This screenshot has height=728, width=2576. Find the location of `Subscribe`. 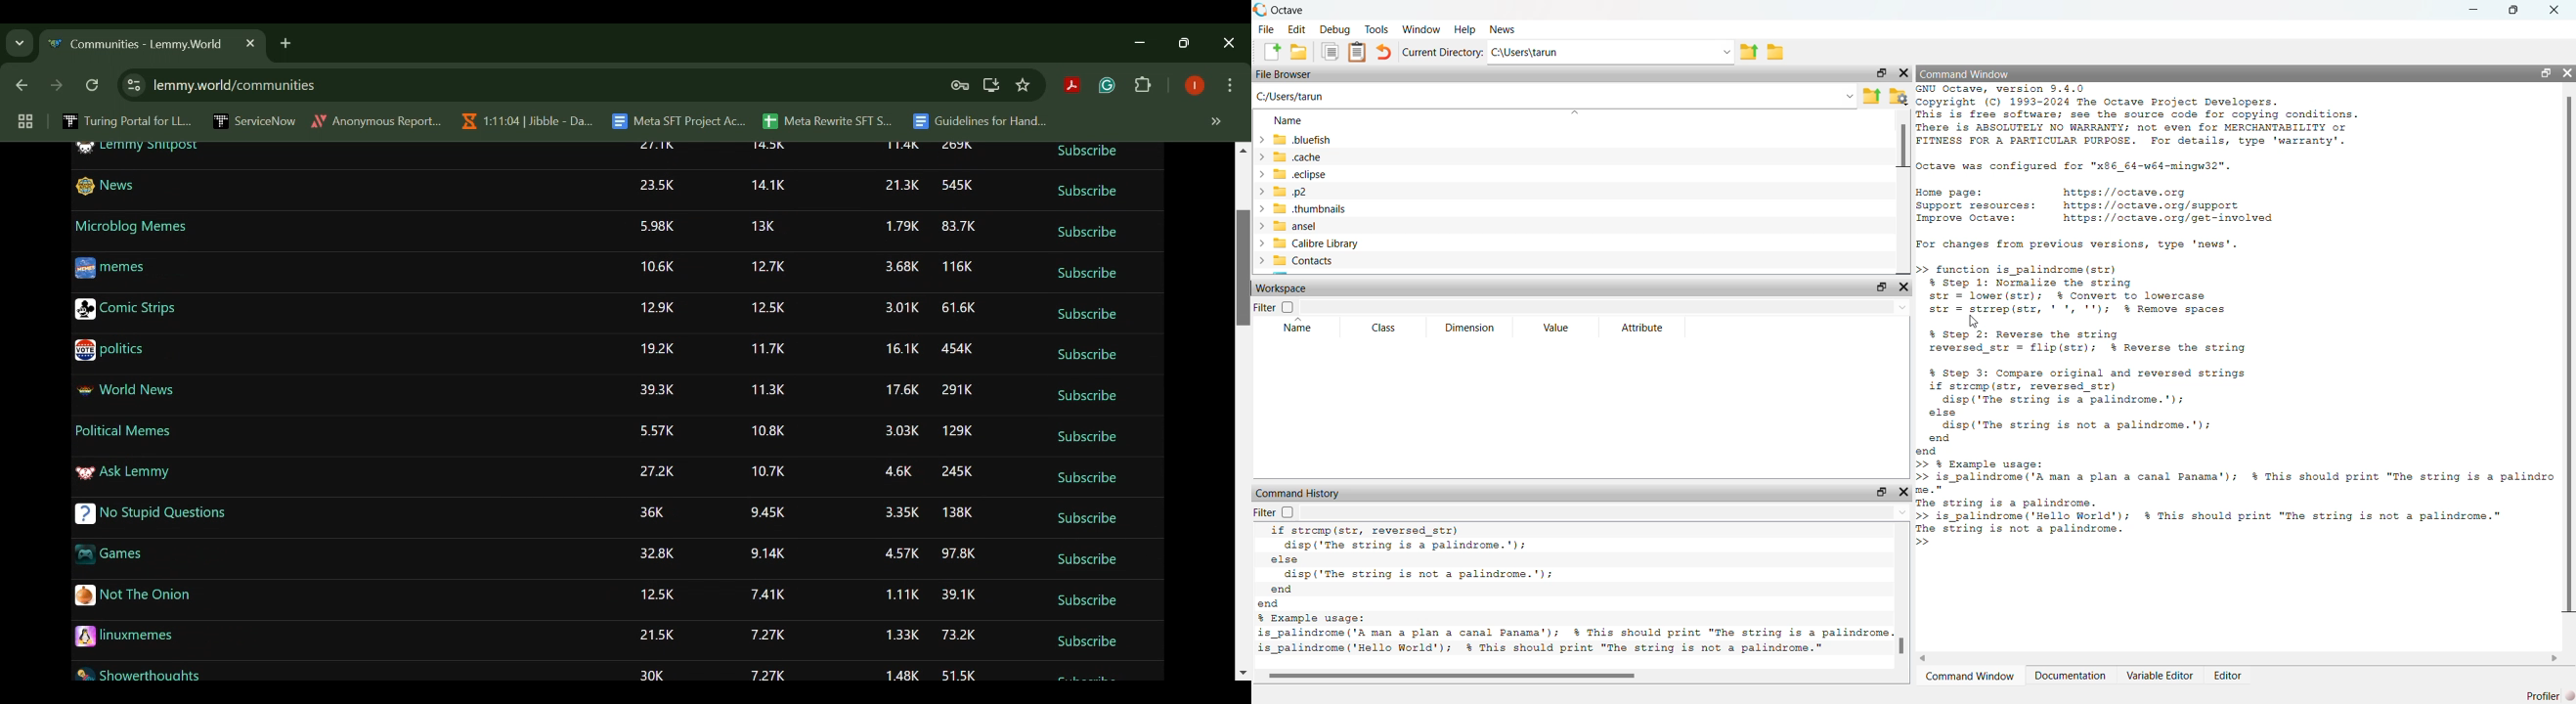

Subscribe is located at coordinates (1085, 518).